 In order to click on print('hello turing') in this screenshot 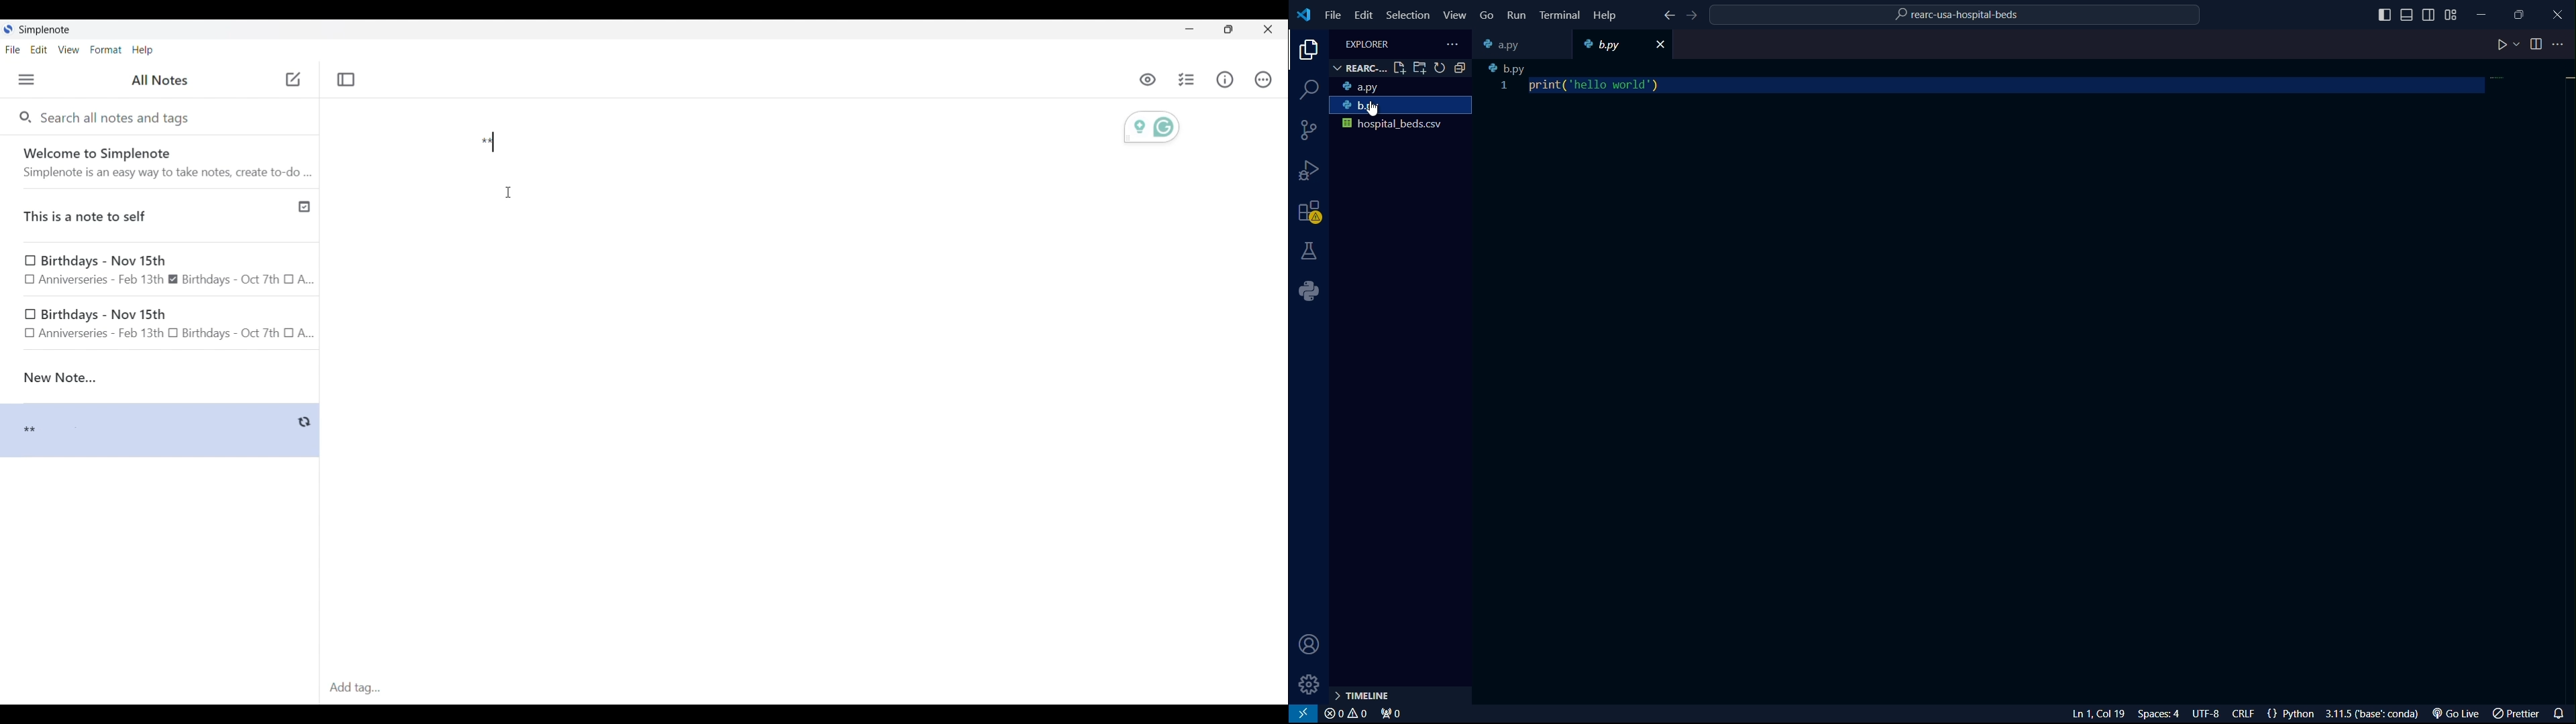, I will do `click(1601, 85)`.